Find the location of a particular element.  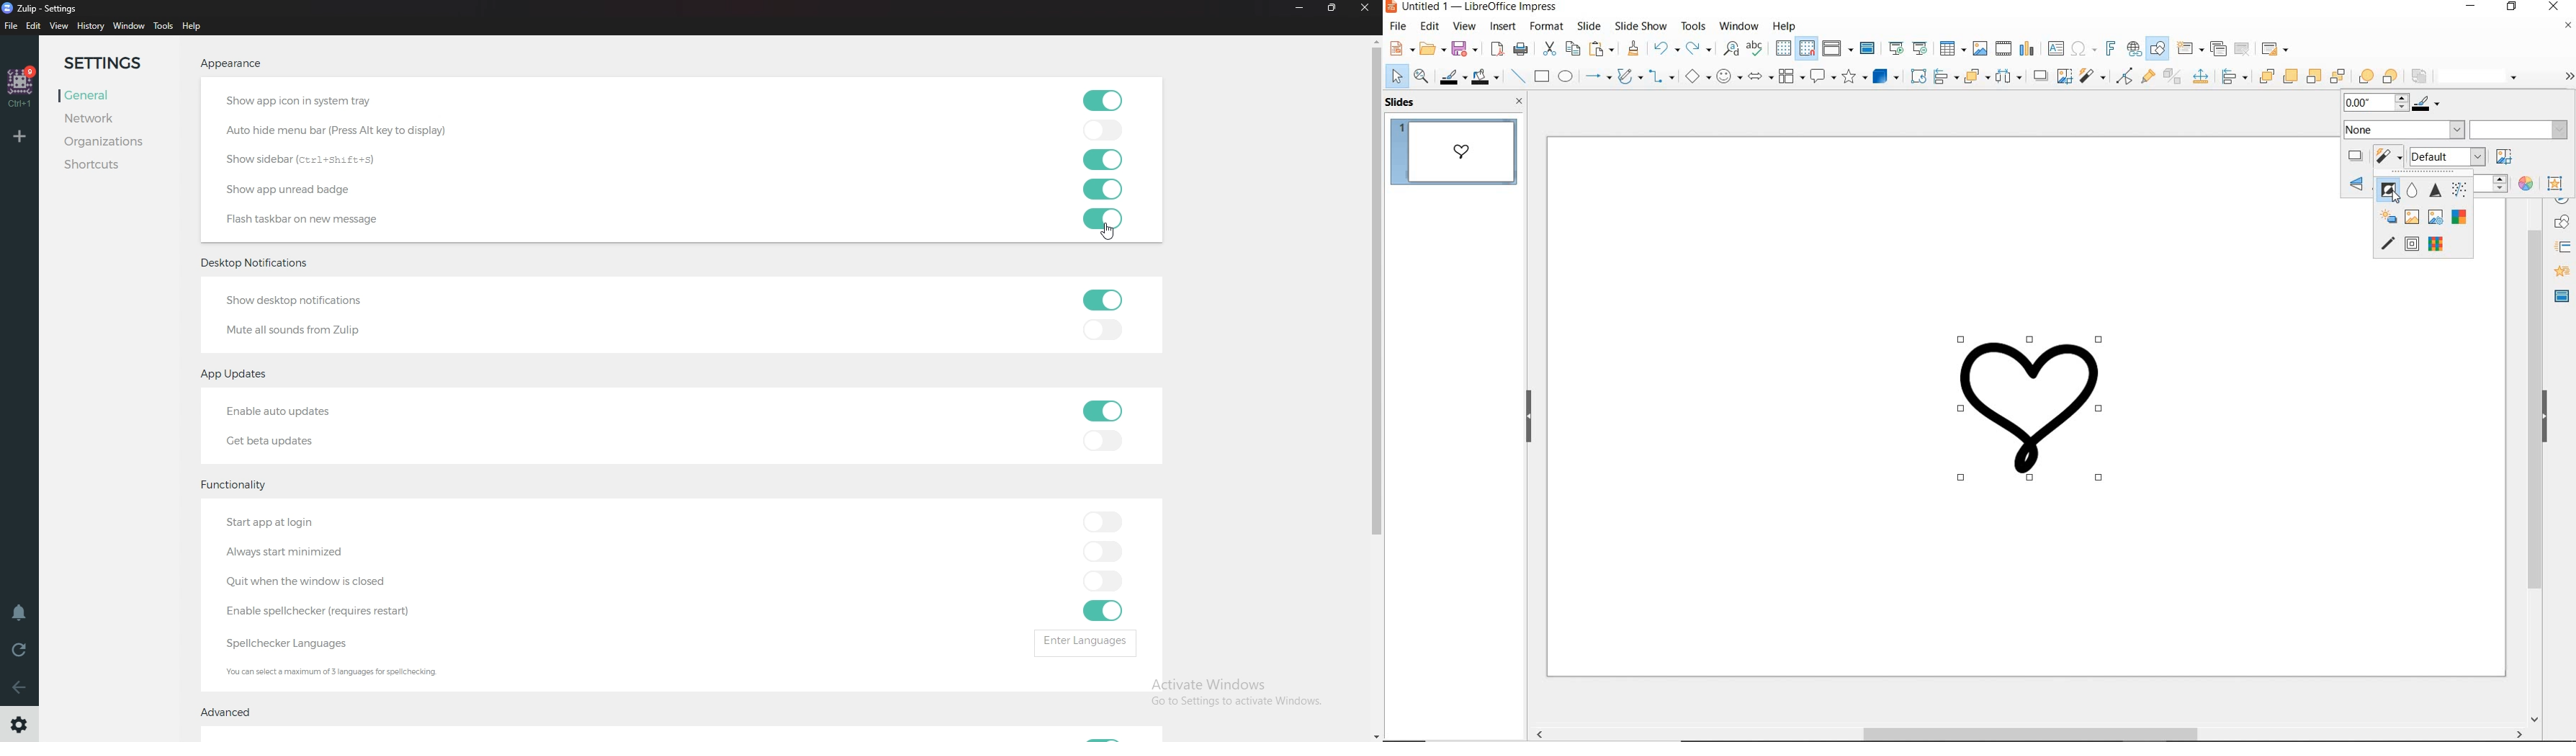

insert line is located at coordinates (1517, 77).